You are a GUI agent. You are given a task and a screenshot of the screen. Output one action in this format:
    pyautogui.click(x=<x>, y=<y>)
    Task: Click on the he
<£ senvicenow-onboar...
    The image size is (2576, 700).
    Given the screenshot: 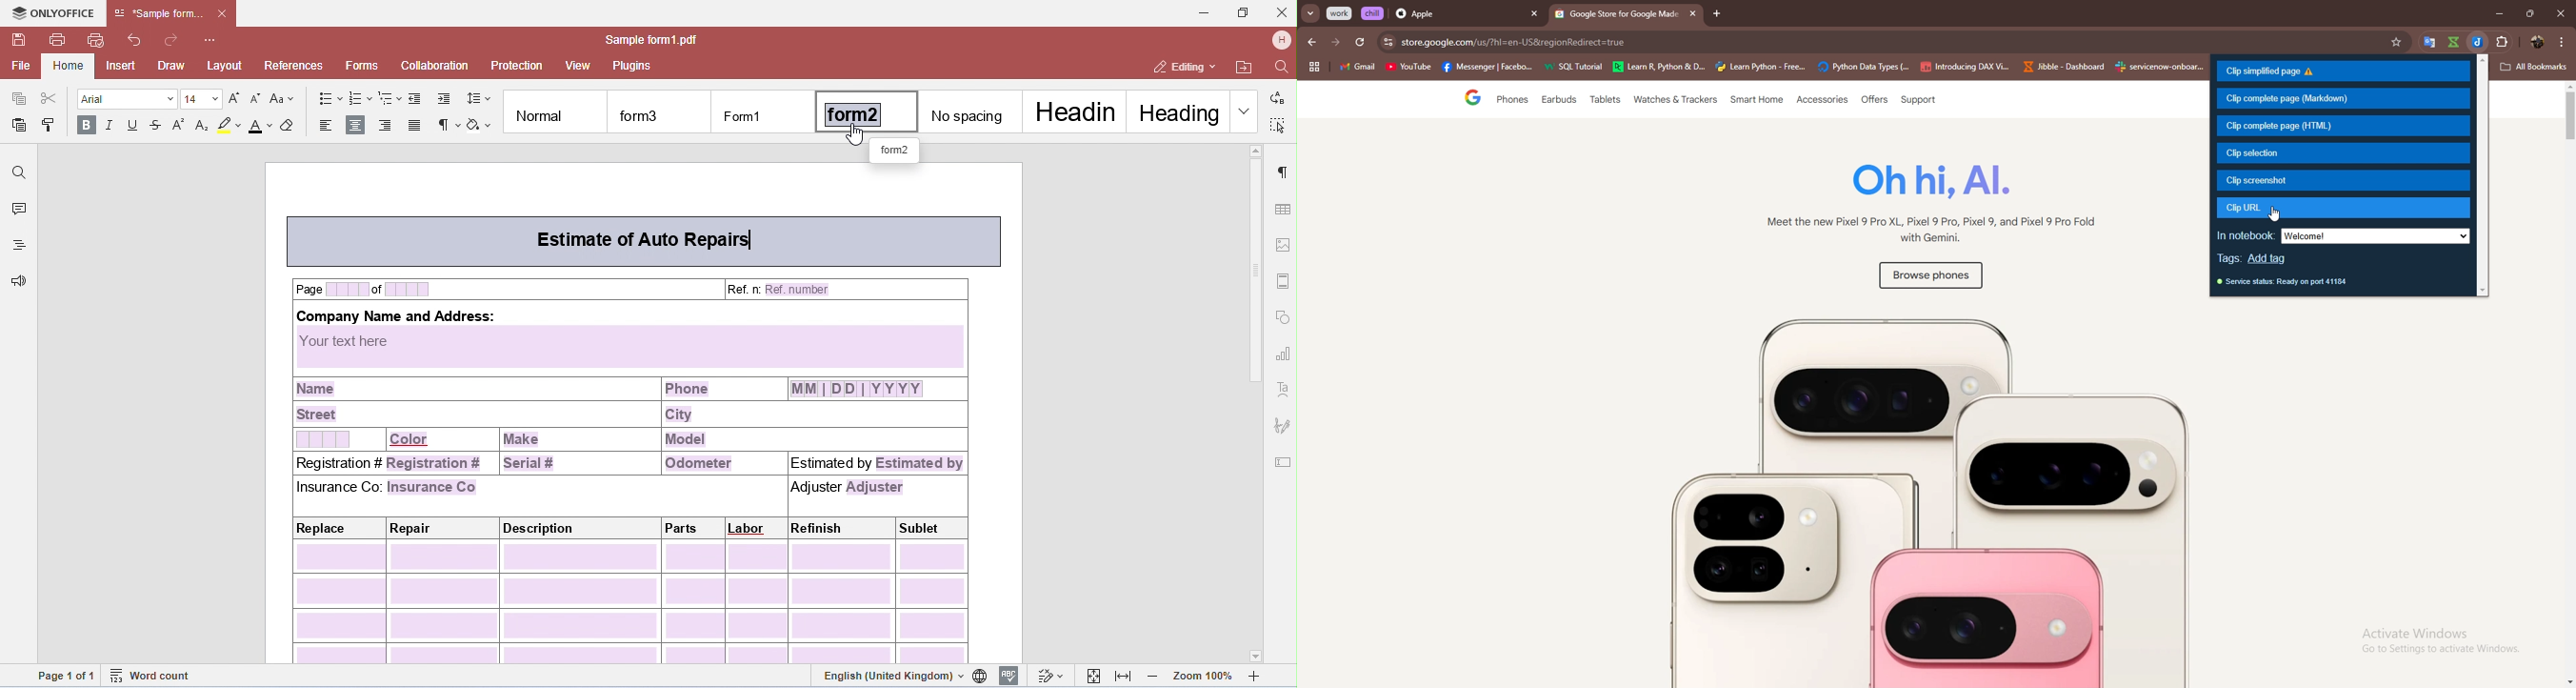 What is the action you would take?
    pyautogui.click(x=2161, y=67)
    